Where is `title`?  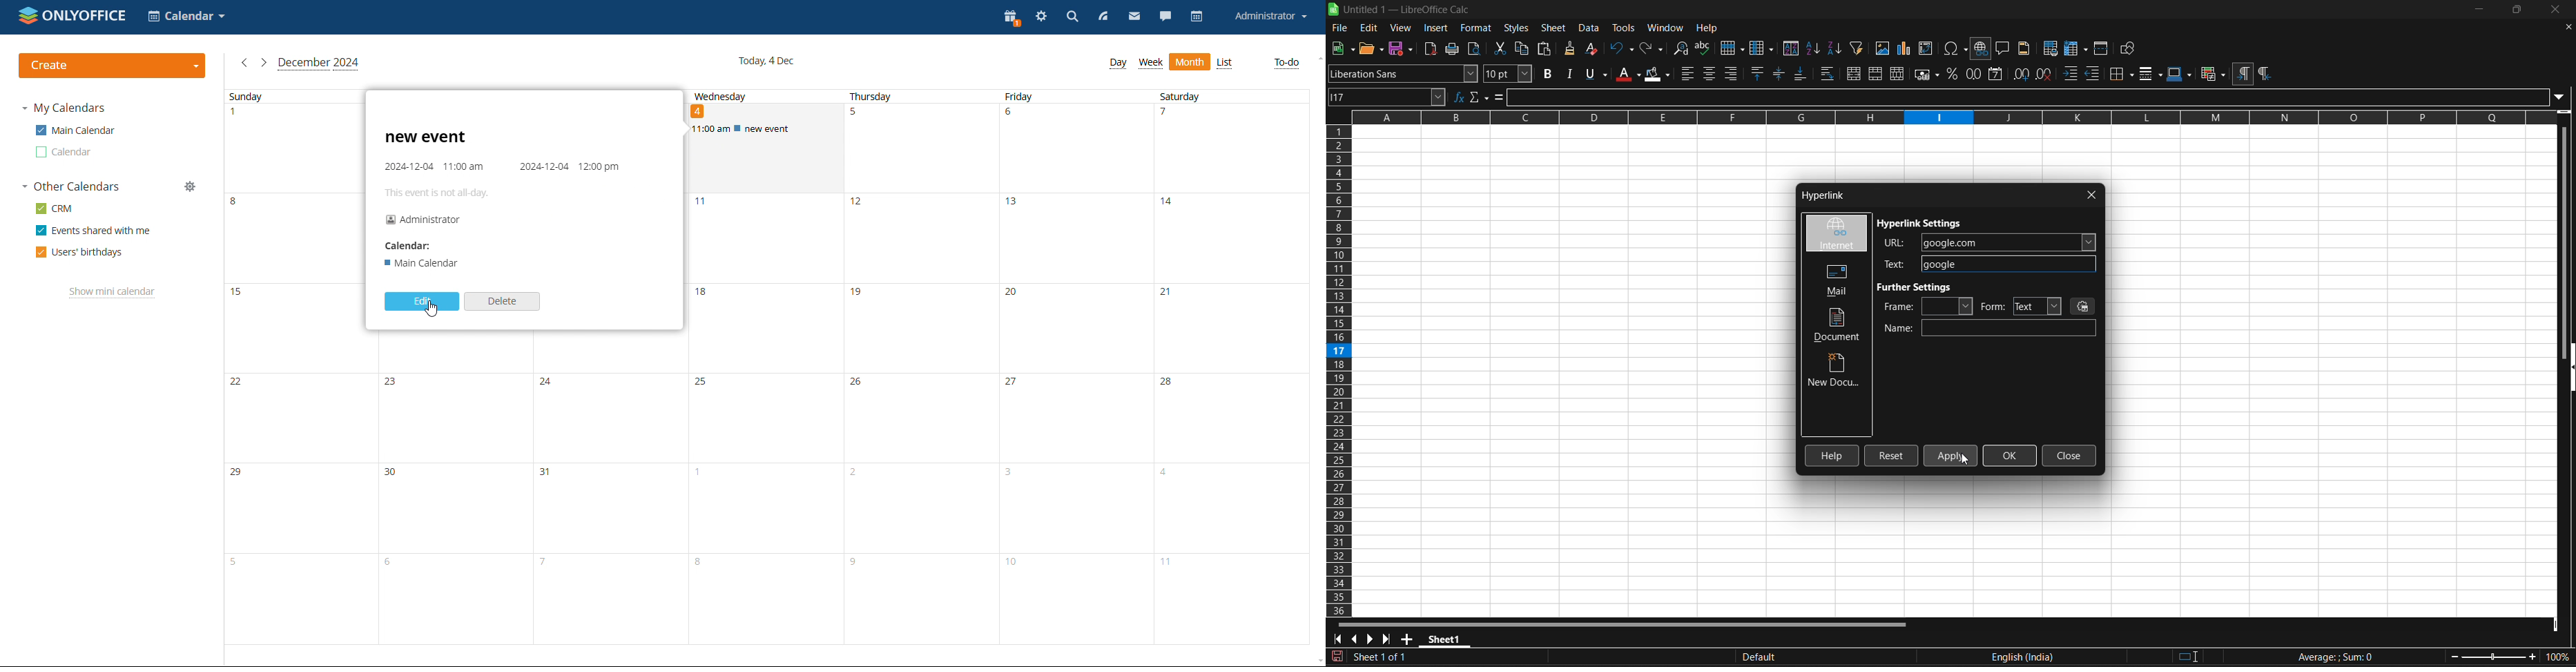 title is located at coordinates (1408, 10).